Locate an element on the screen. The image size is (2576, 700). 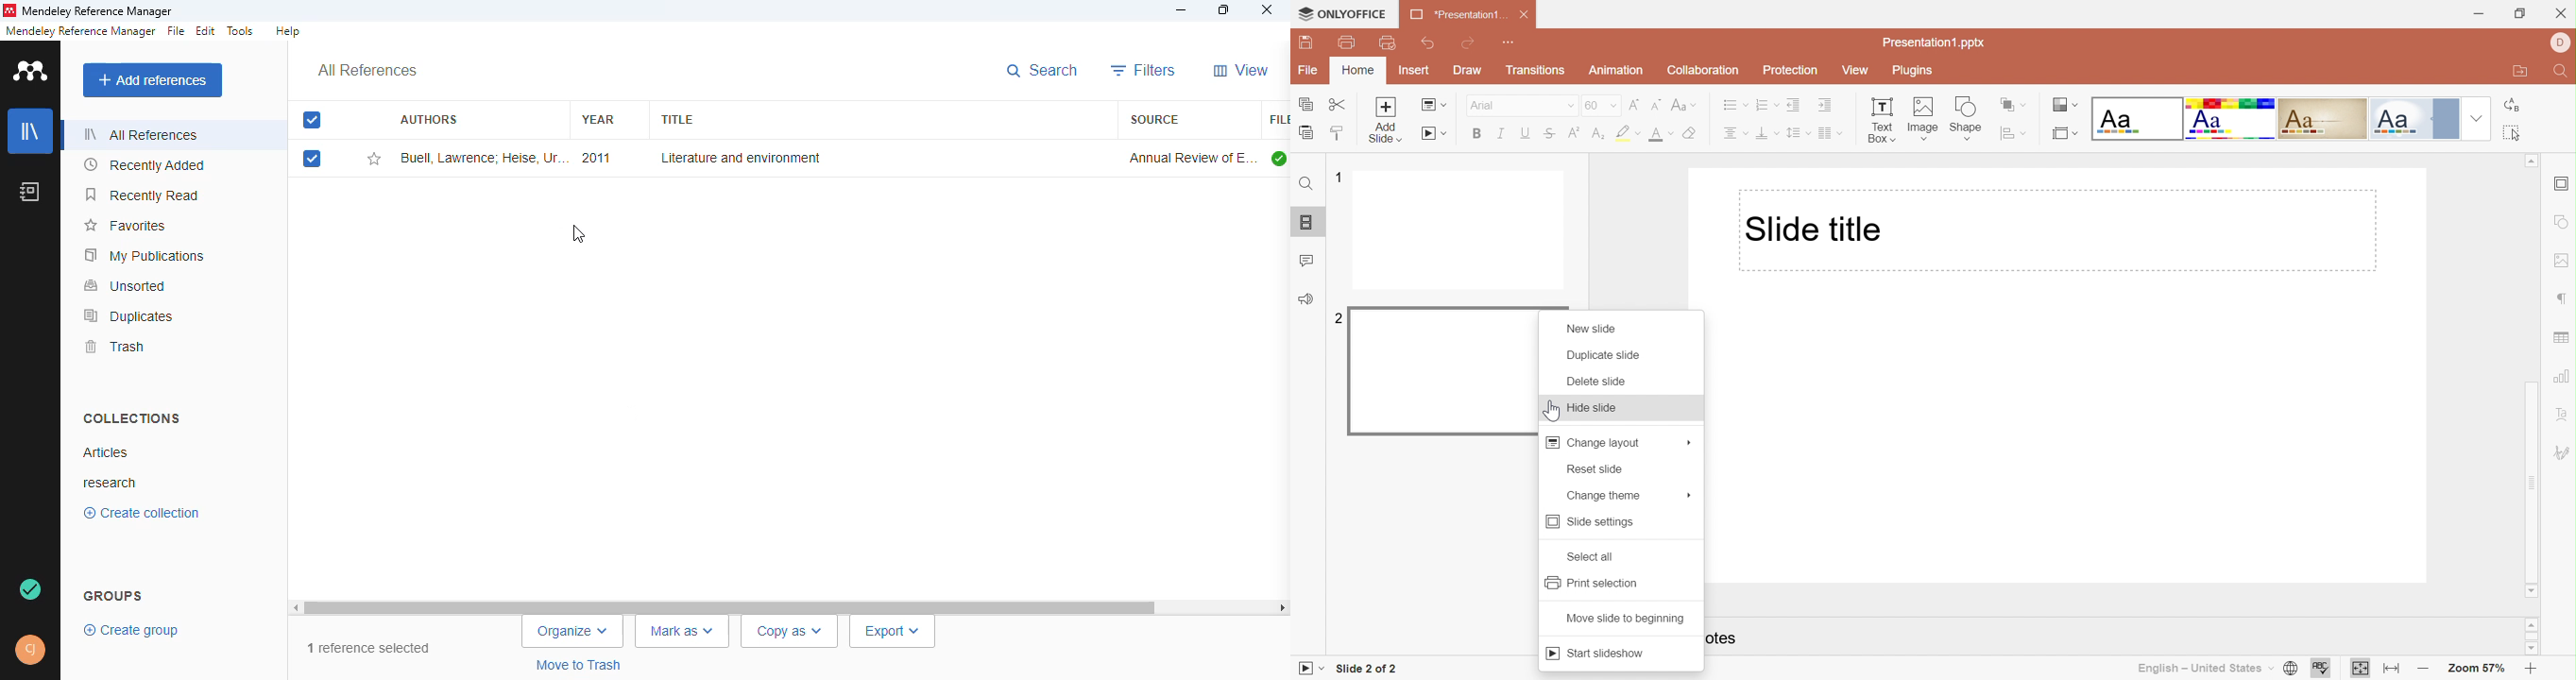
mendeley reference manager is located at coordinates (98, 11).